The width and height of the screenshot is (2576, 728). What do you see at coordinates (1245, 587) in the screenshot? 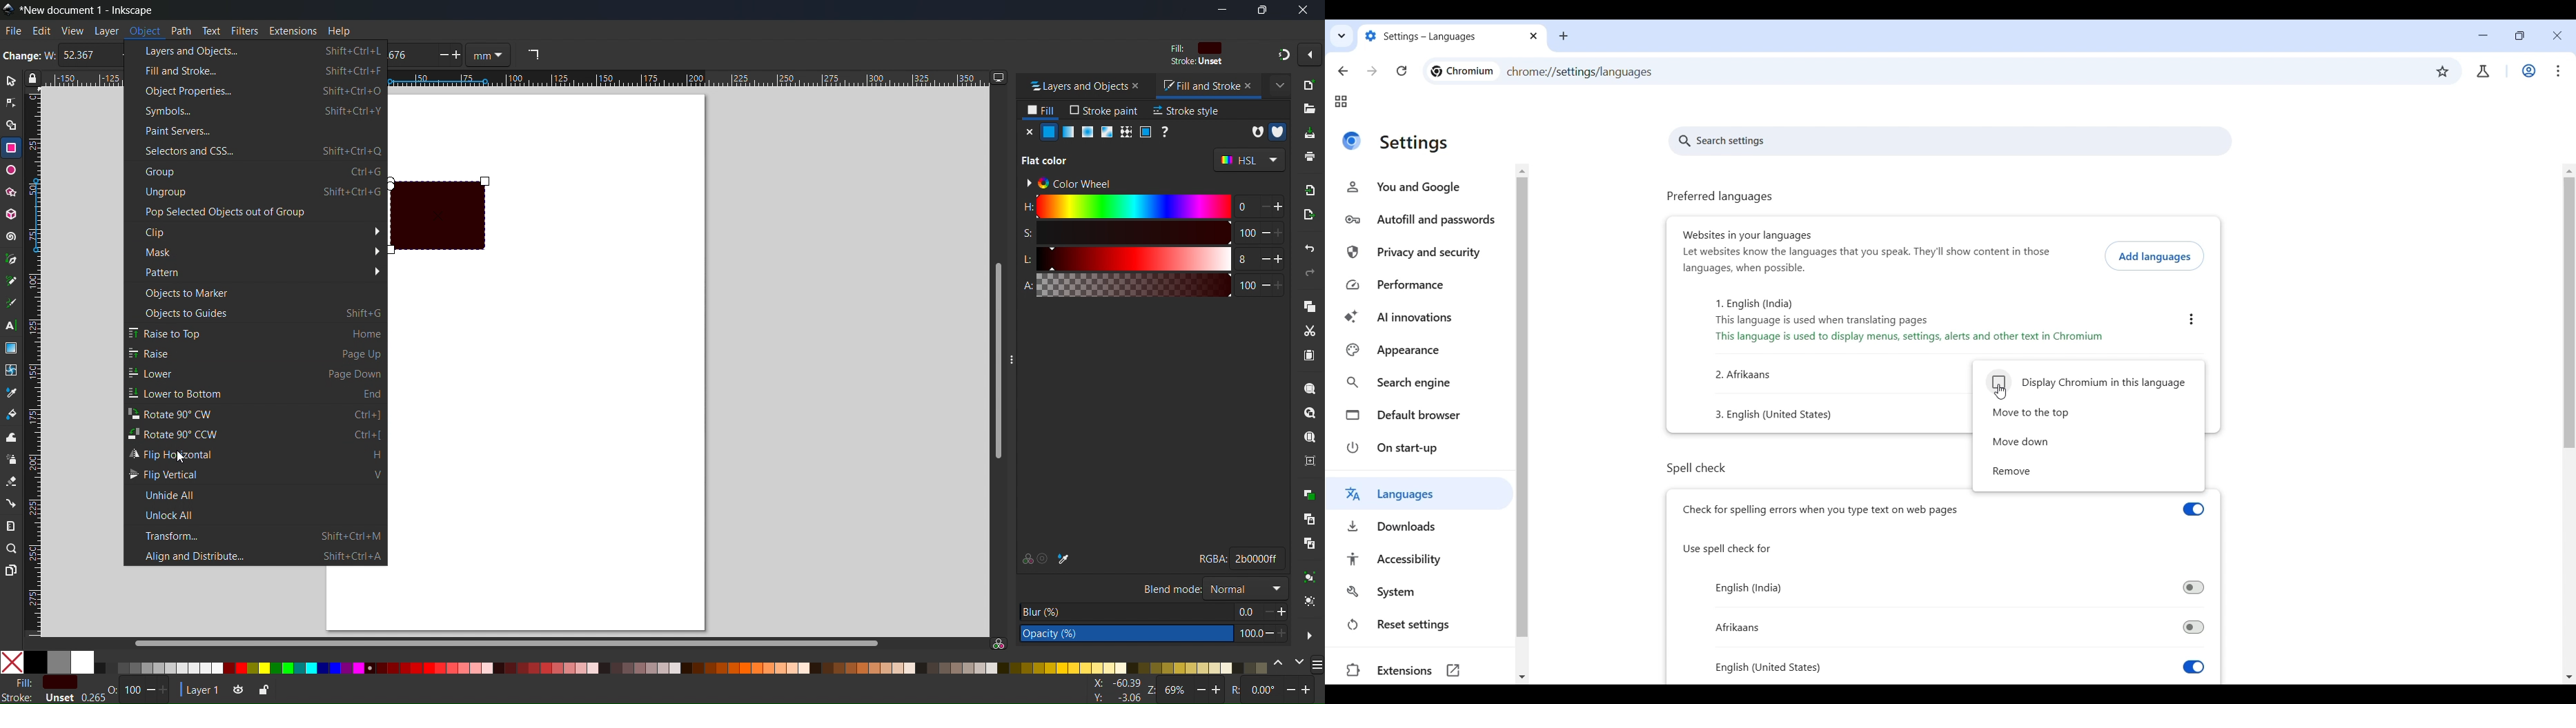
I see ` normal` at bounding box center [1245, 587].